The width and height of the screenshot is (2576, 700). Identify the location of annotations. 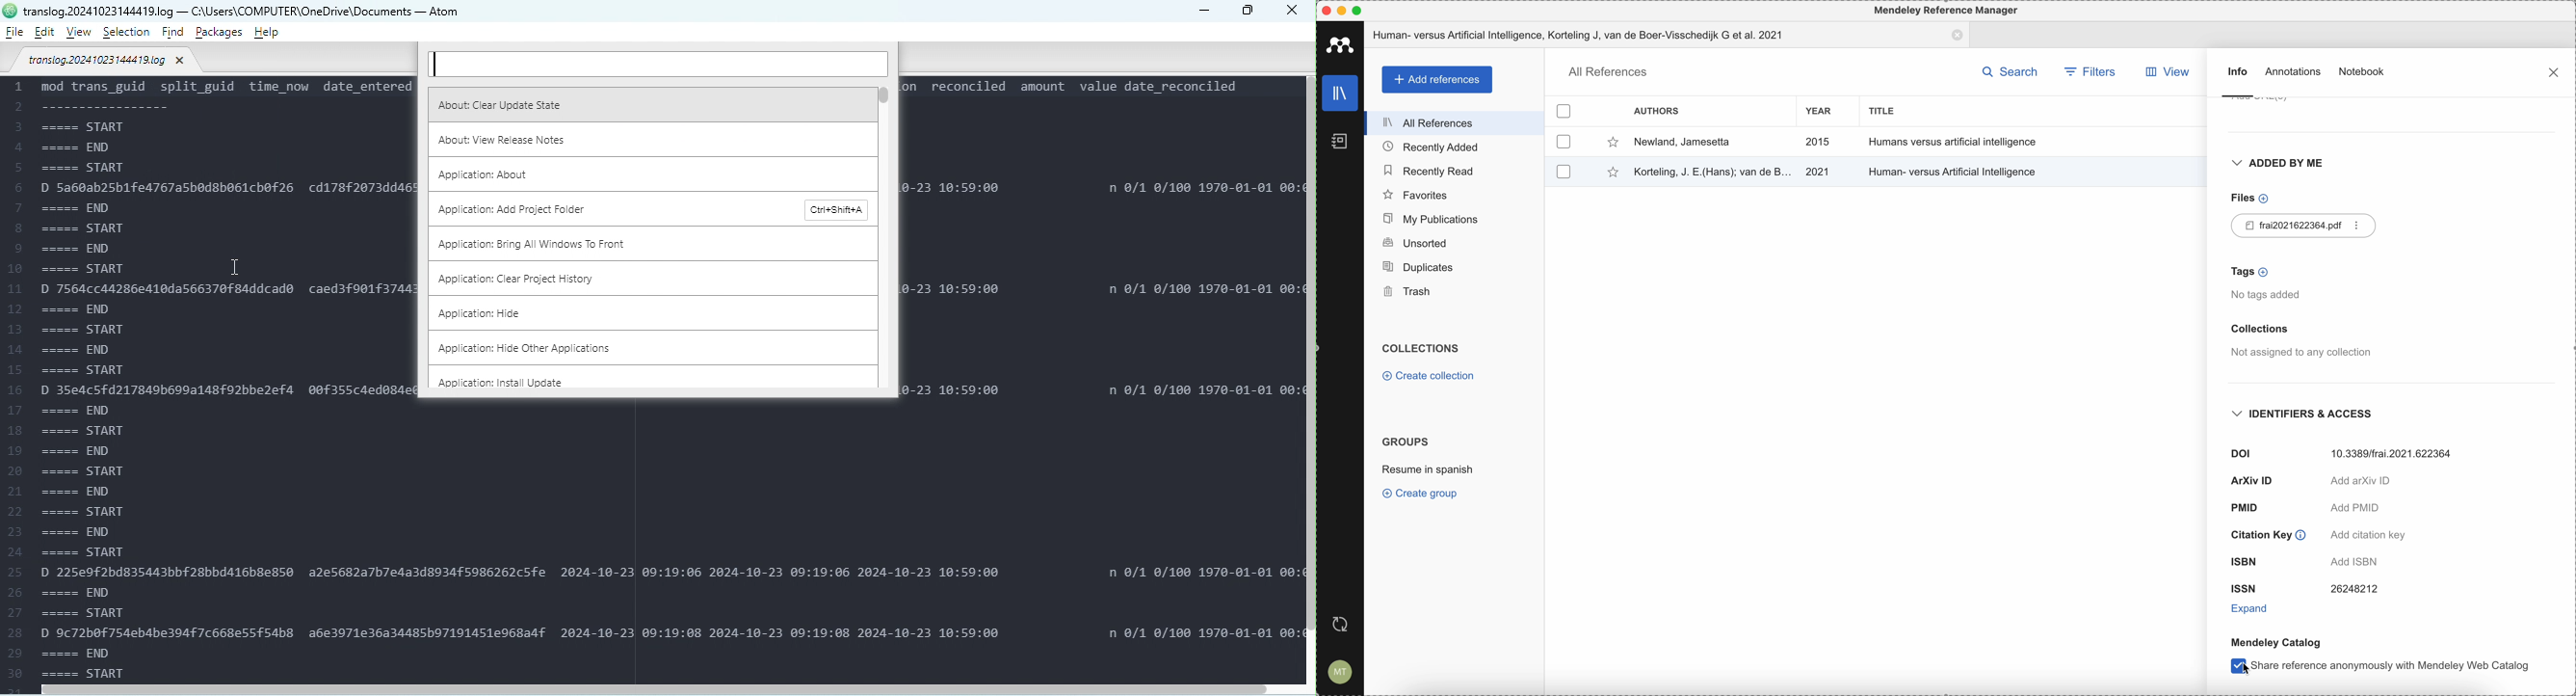
(2295, 73).